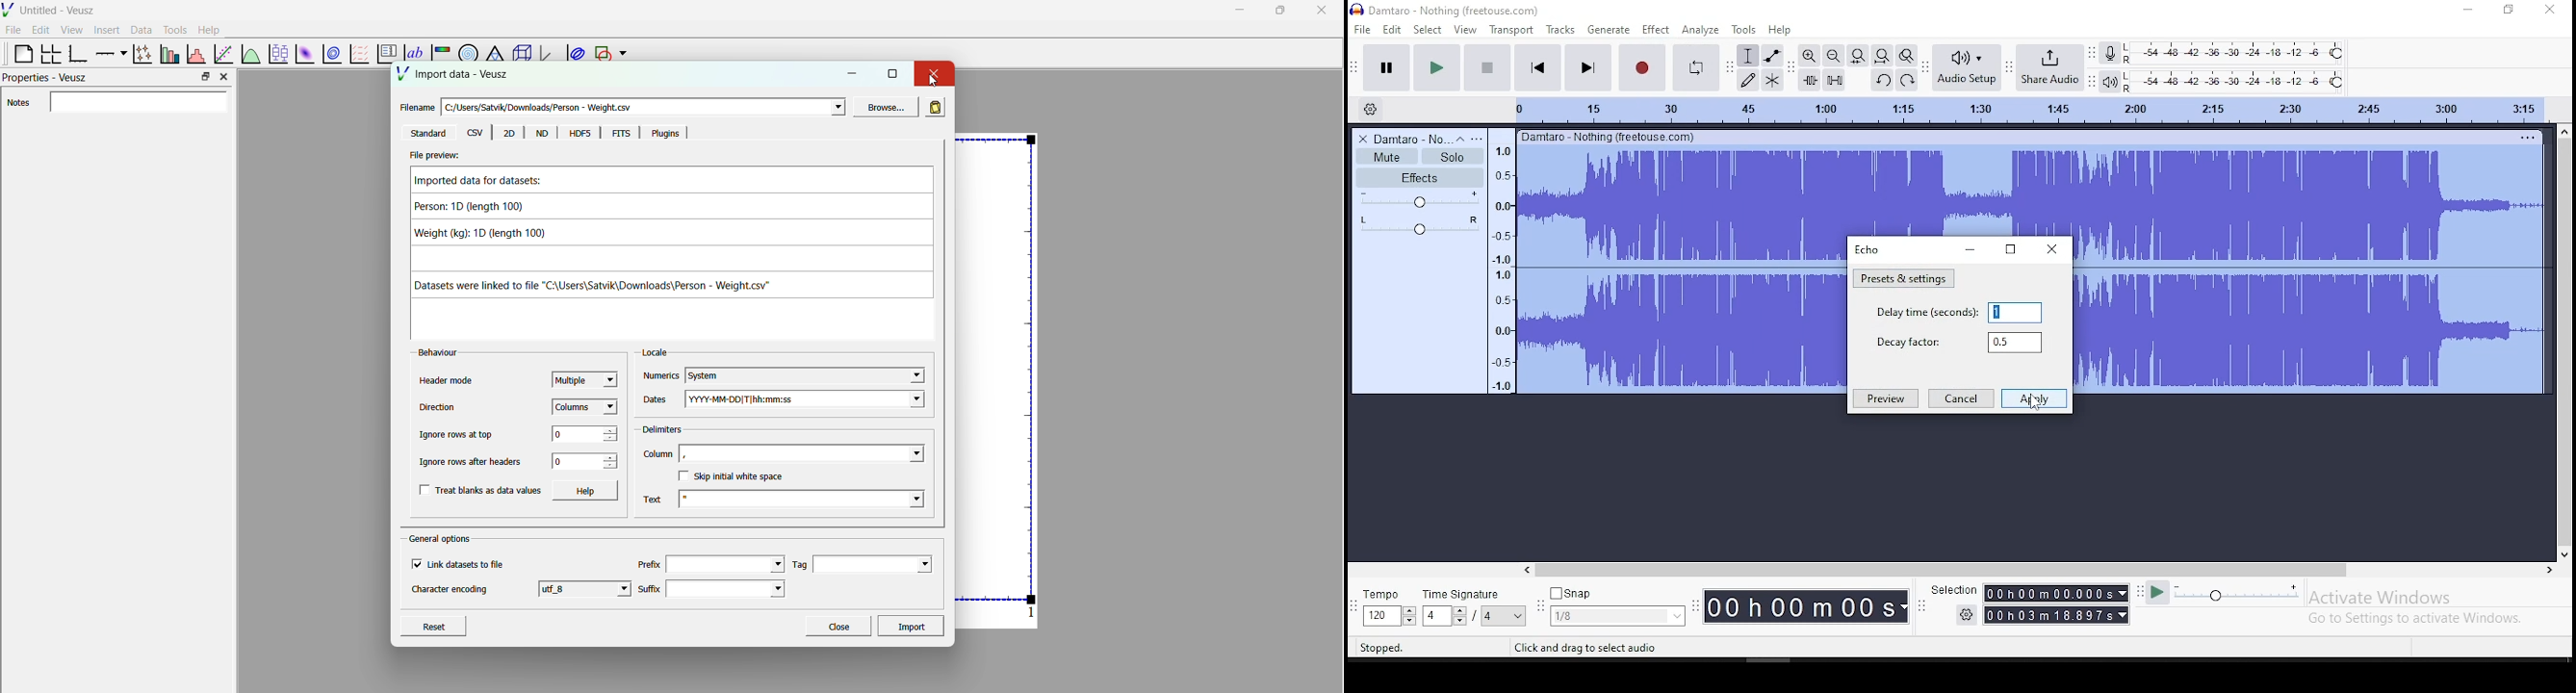 The width and height of the screenshot is (2576, 700). Describe the element at coordinates (1437, 66) in the screenshot. I see `play` at that location.